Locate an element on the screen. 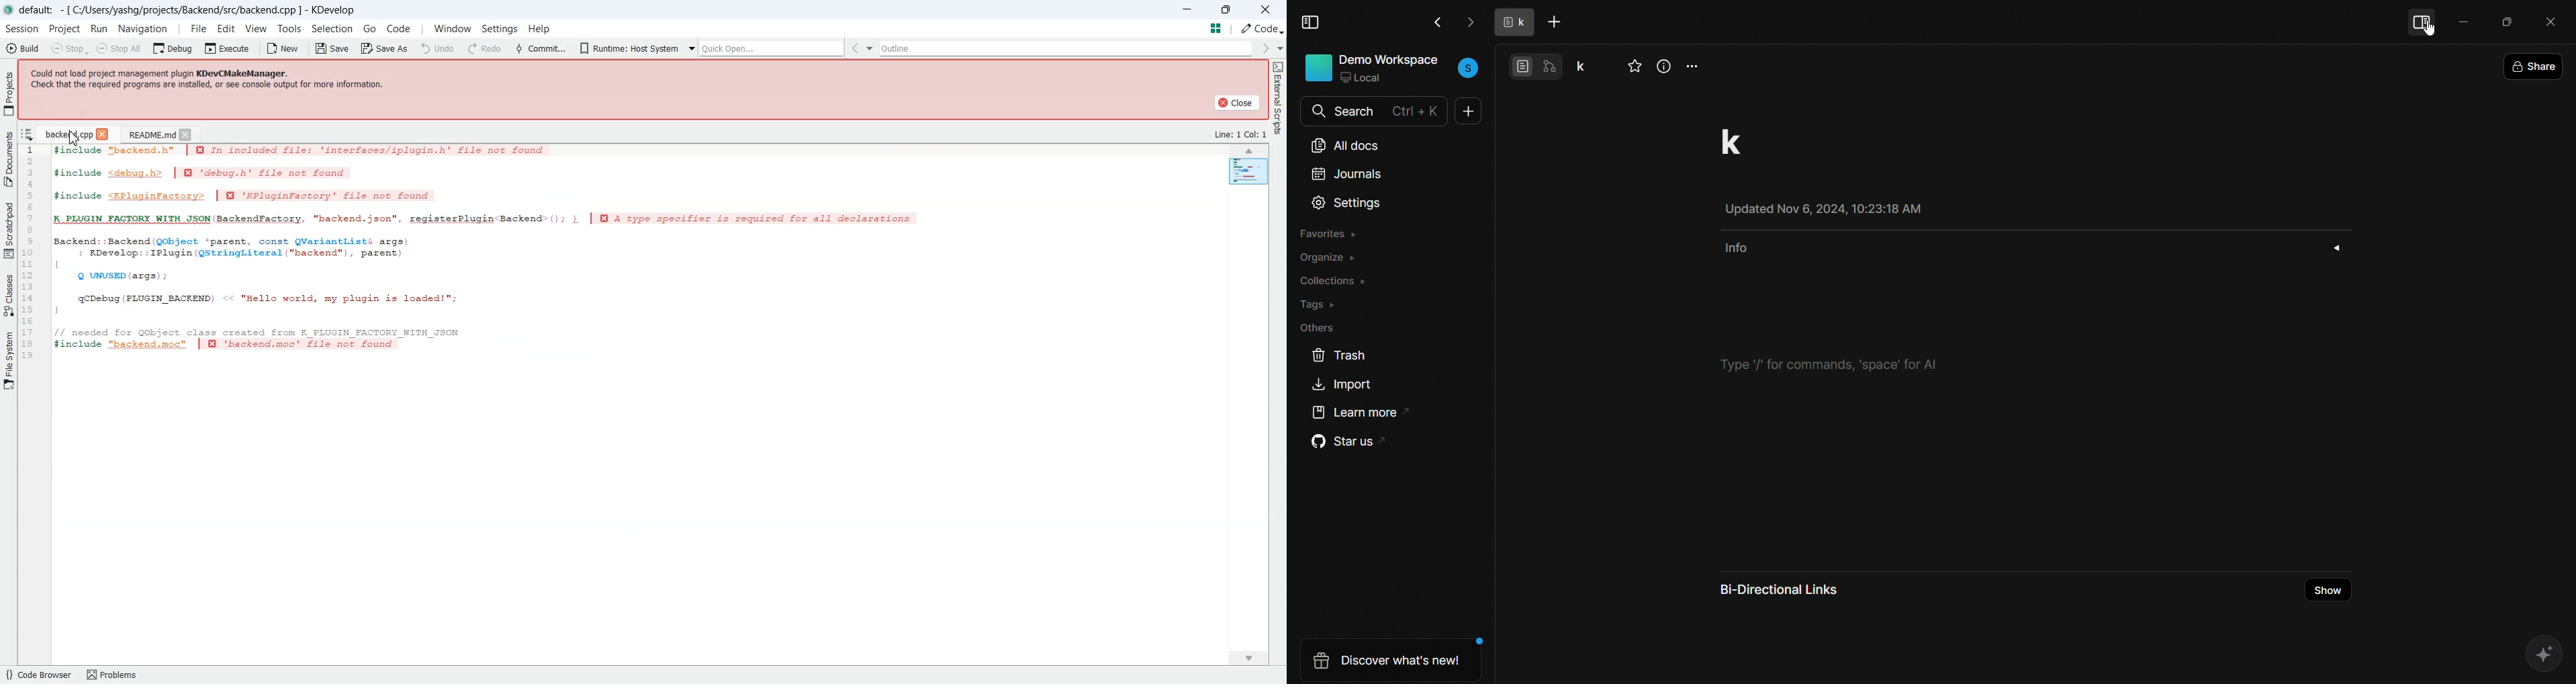 This screenshot has width=2576, height=700. demo workspace is located at coordinates (1391, 60).